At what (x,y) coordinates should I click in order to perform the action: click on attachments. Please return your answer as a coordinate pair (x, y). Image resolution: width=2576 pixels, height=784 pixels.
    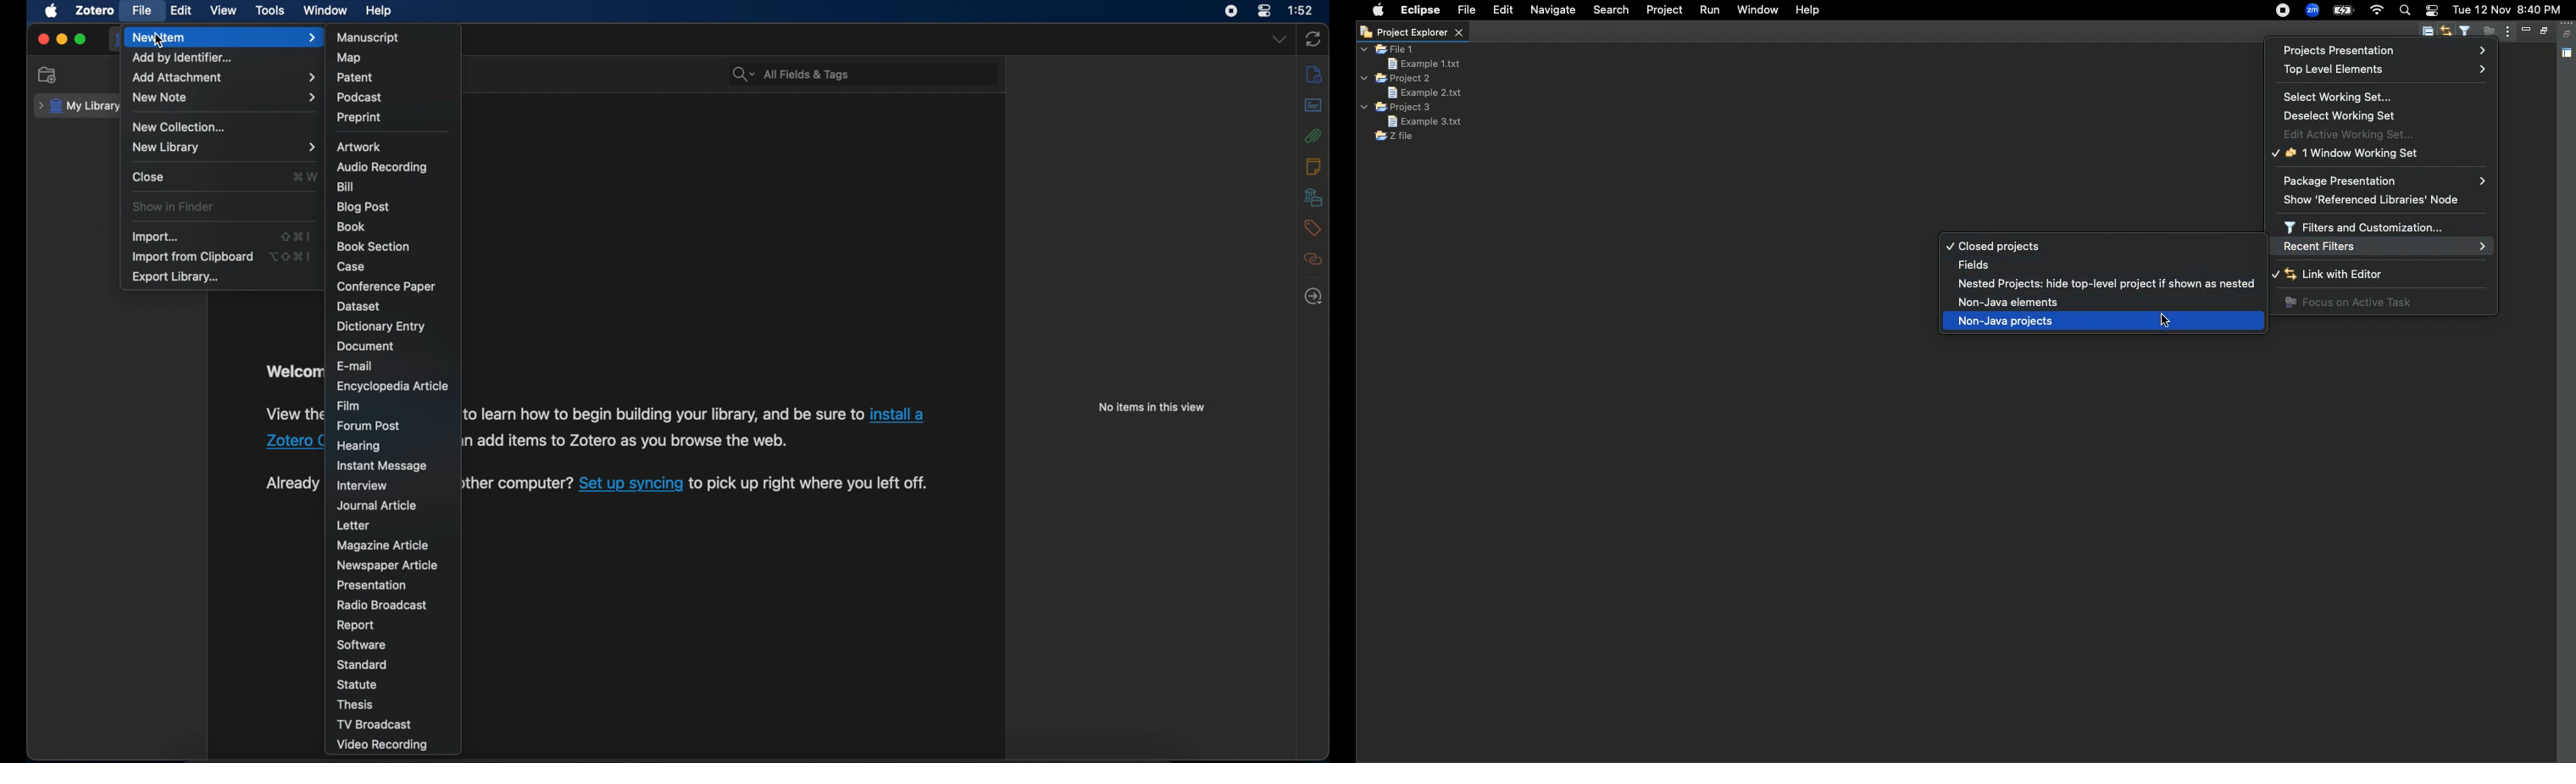
    Looking at the image, I should click on (1313, 136).